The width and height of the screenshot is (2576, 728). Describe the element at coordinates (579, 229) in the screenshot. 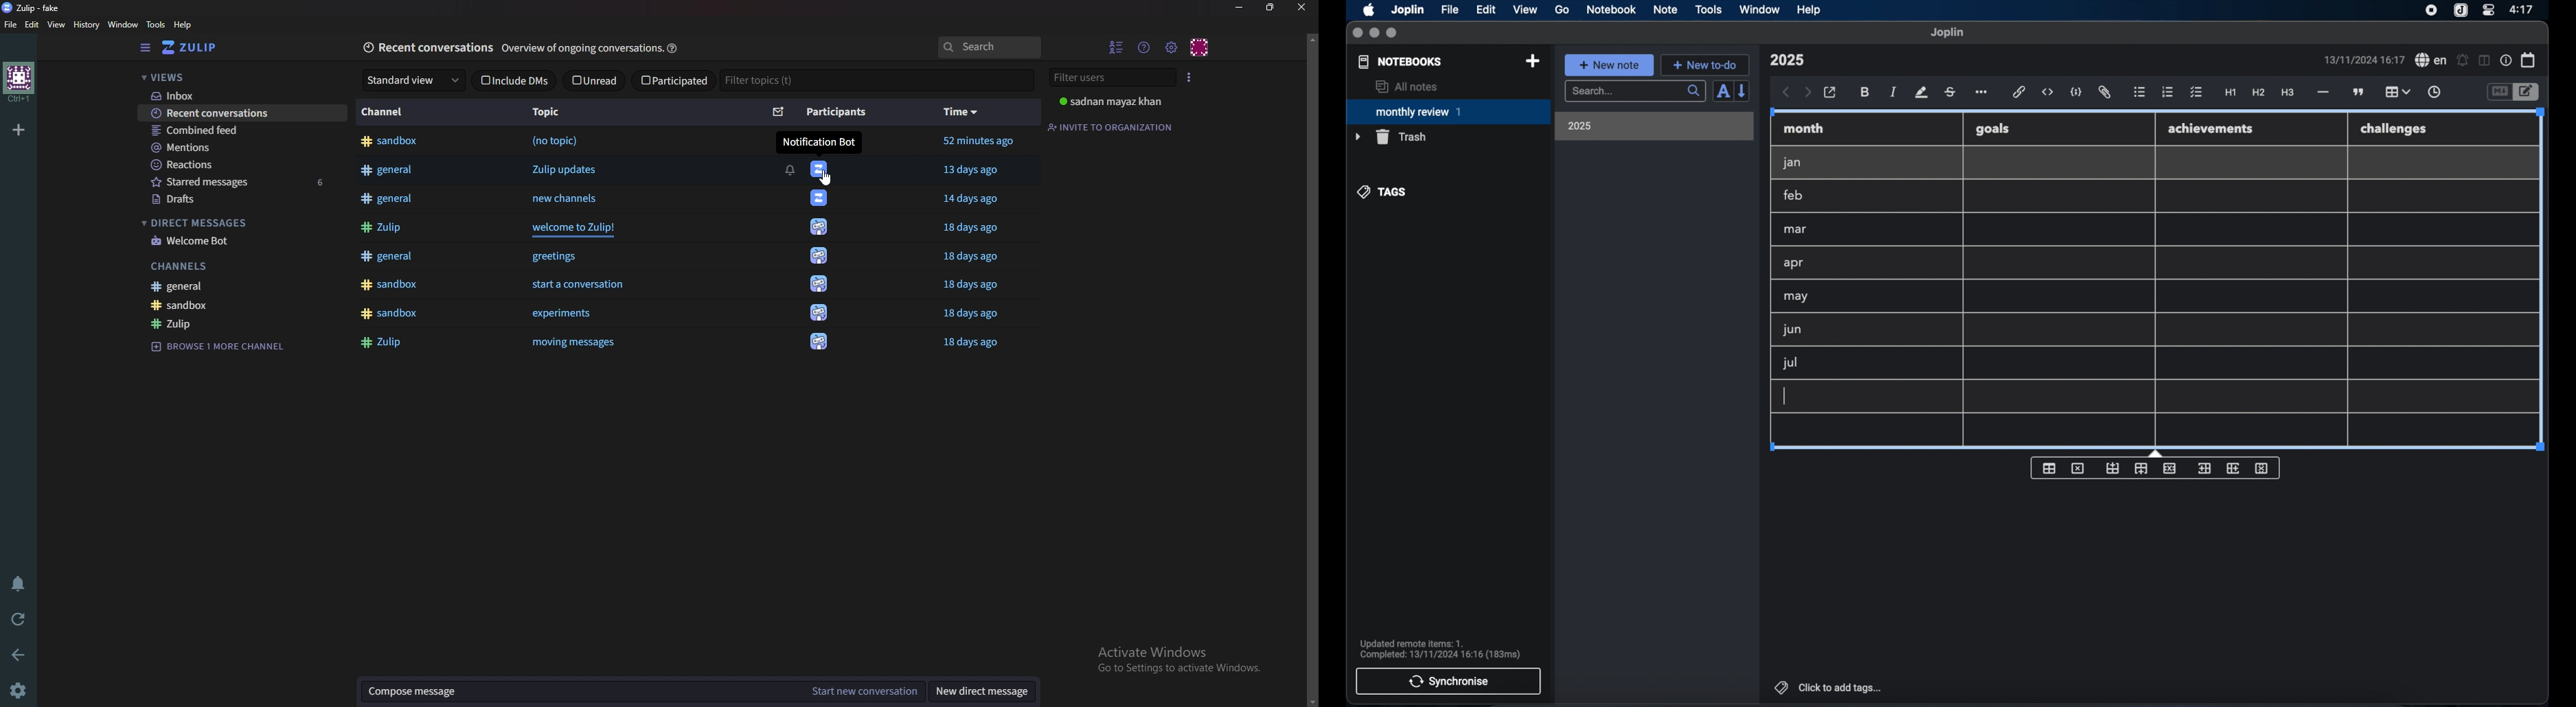

I see `welcome to Zulip!` at that location.